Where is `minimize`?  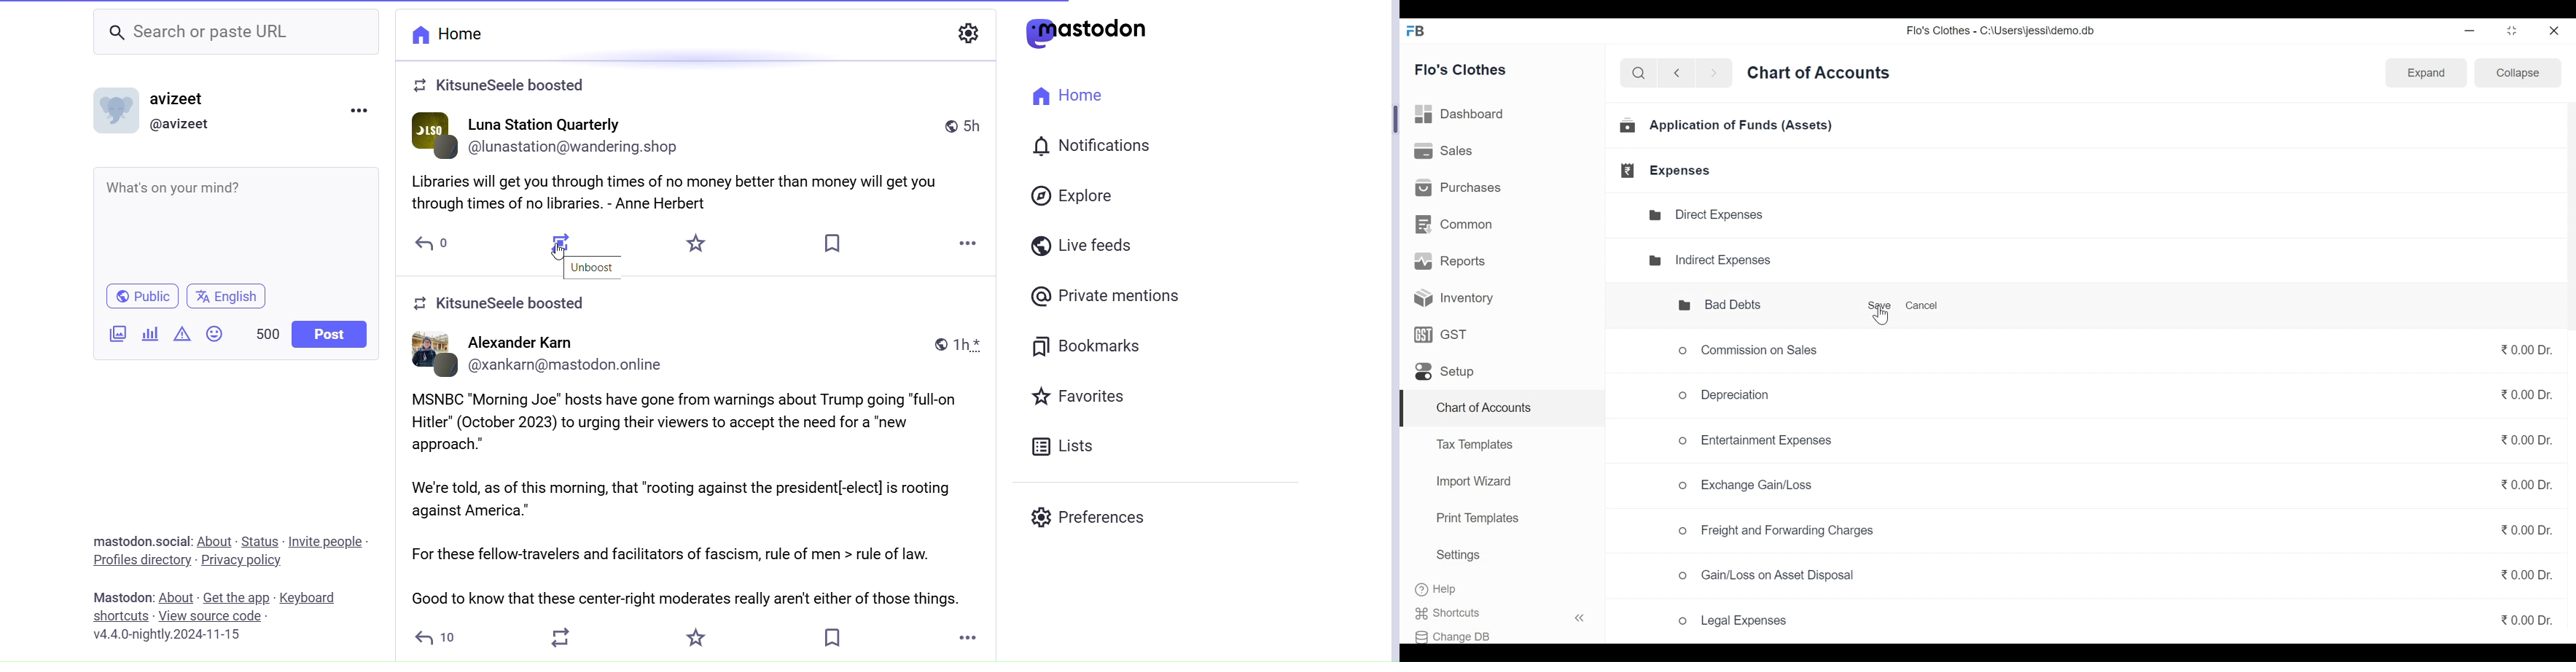
minimize is located at coordinates (2472, 31).